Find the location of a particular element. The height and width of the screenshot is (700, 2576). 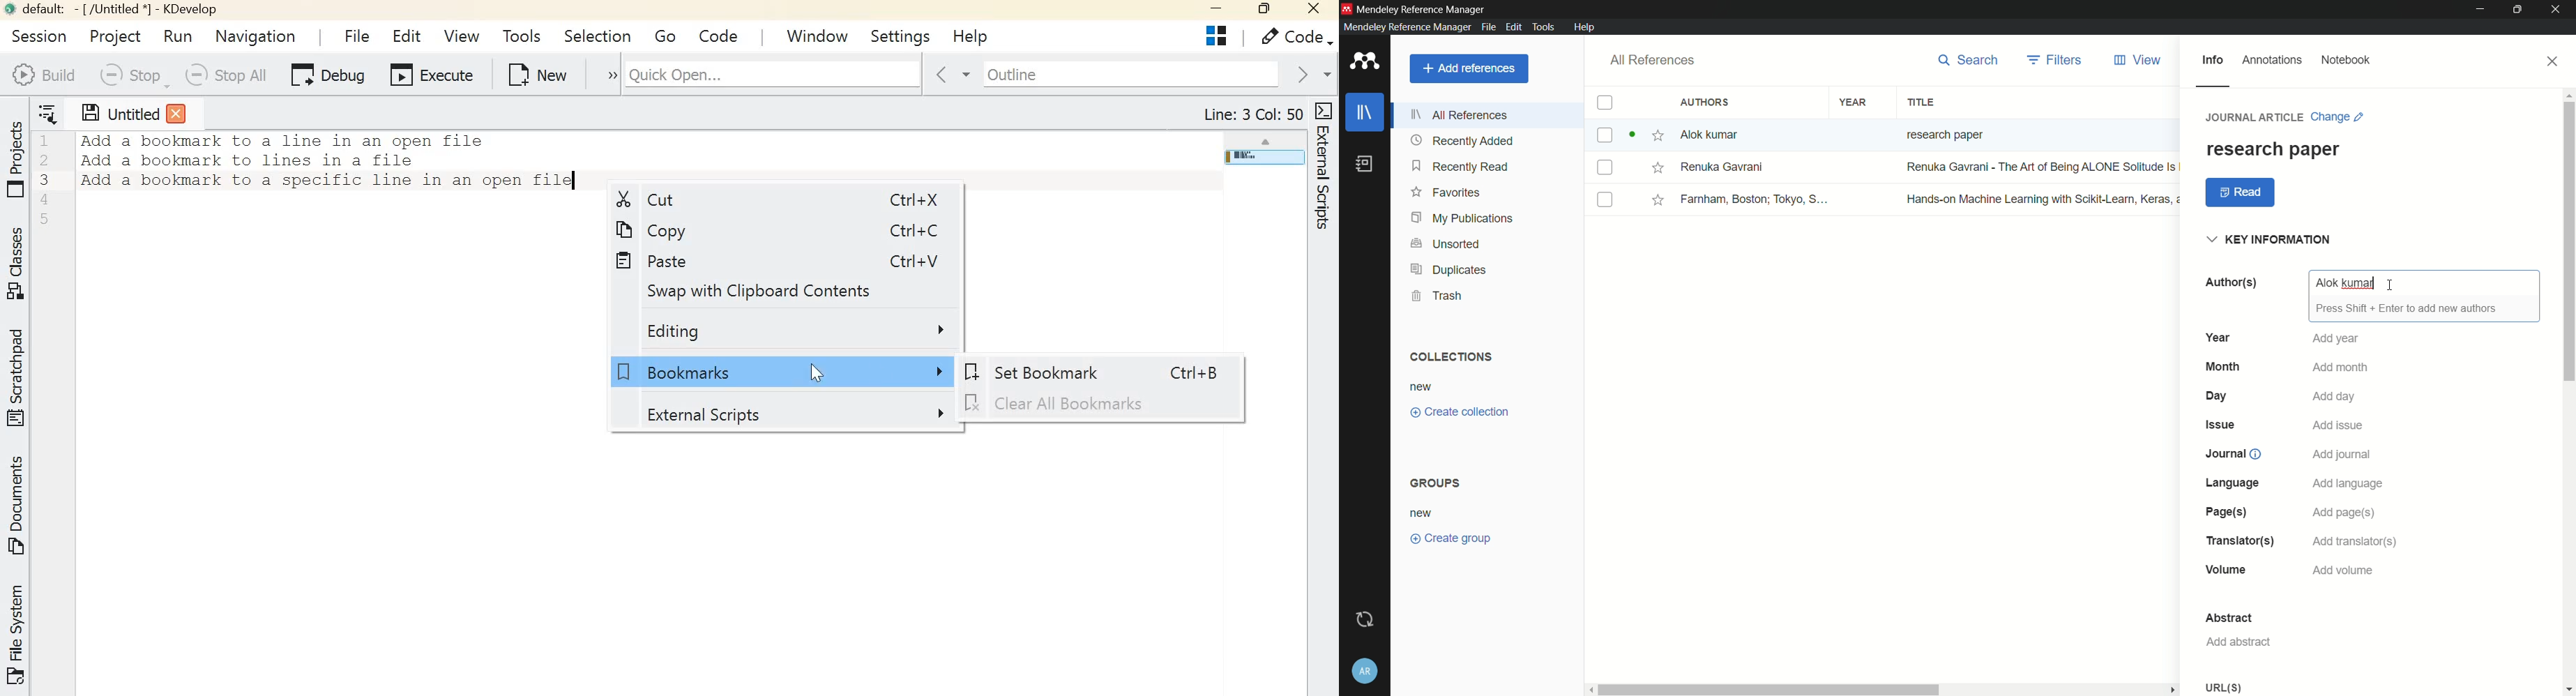

file menu is located at coordinates (1487, 26).